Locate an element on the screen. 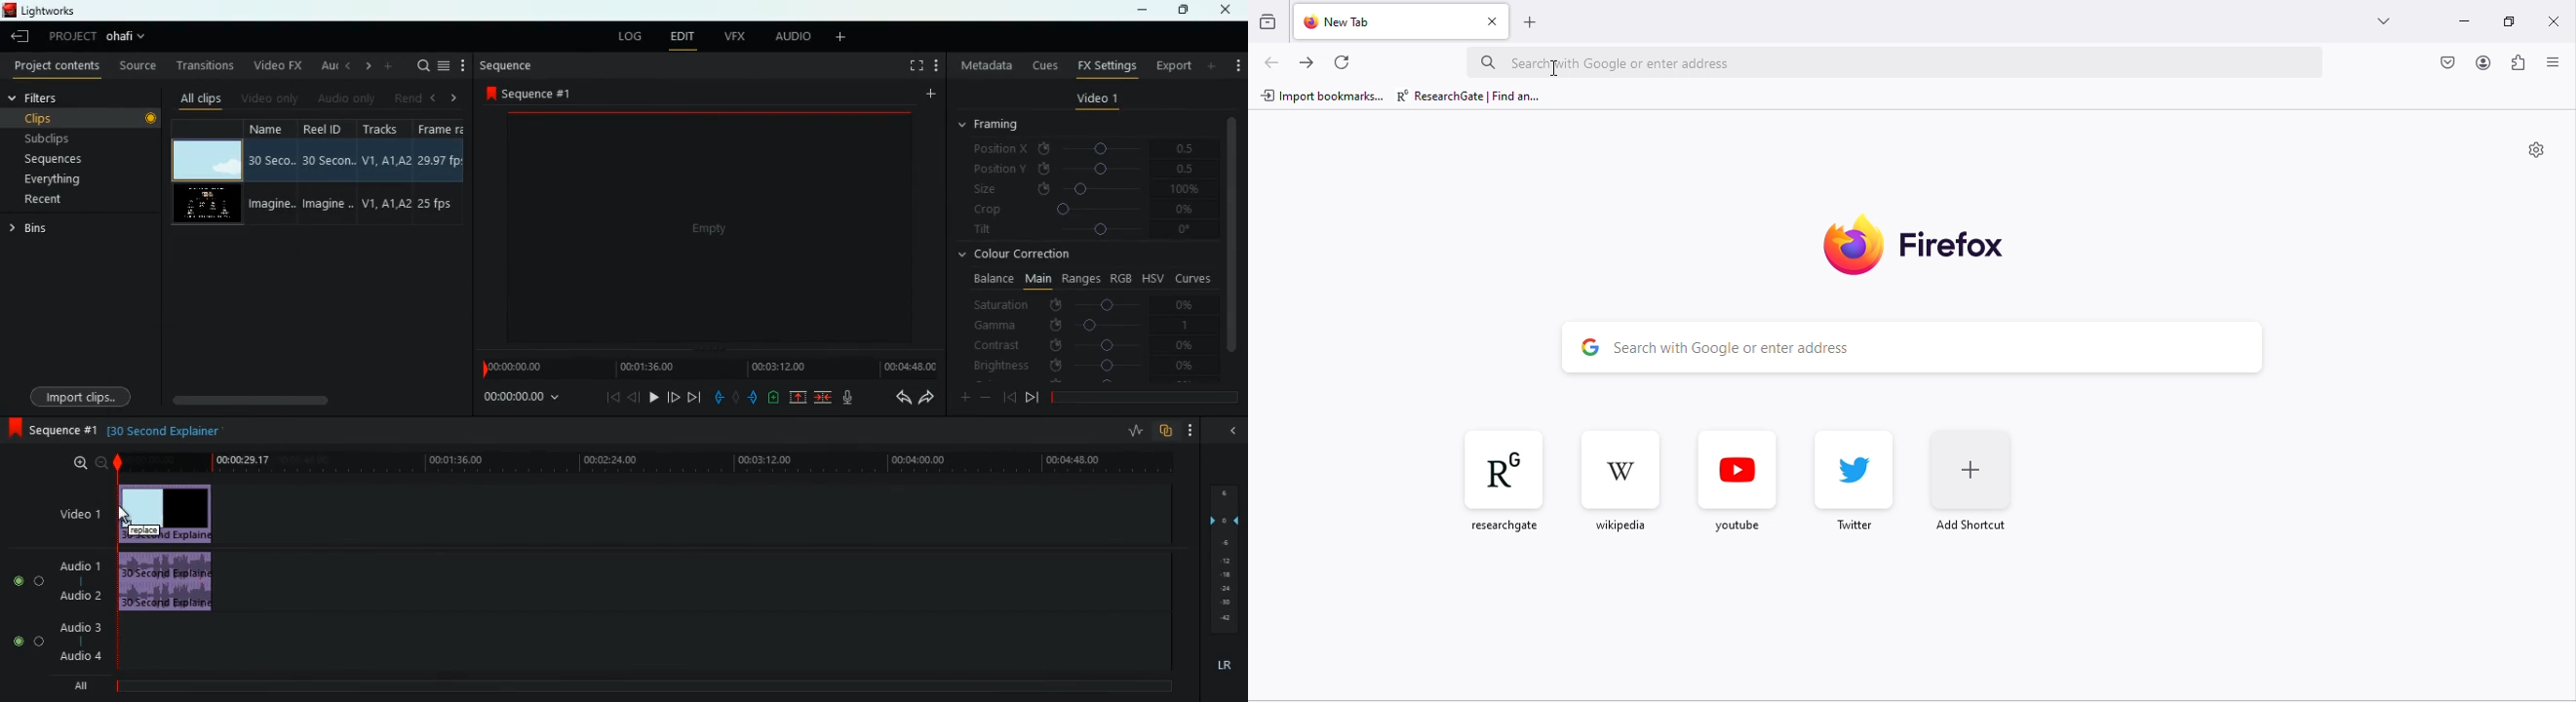  audio only is located at coordinates (343, 98).